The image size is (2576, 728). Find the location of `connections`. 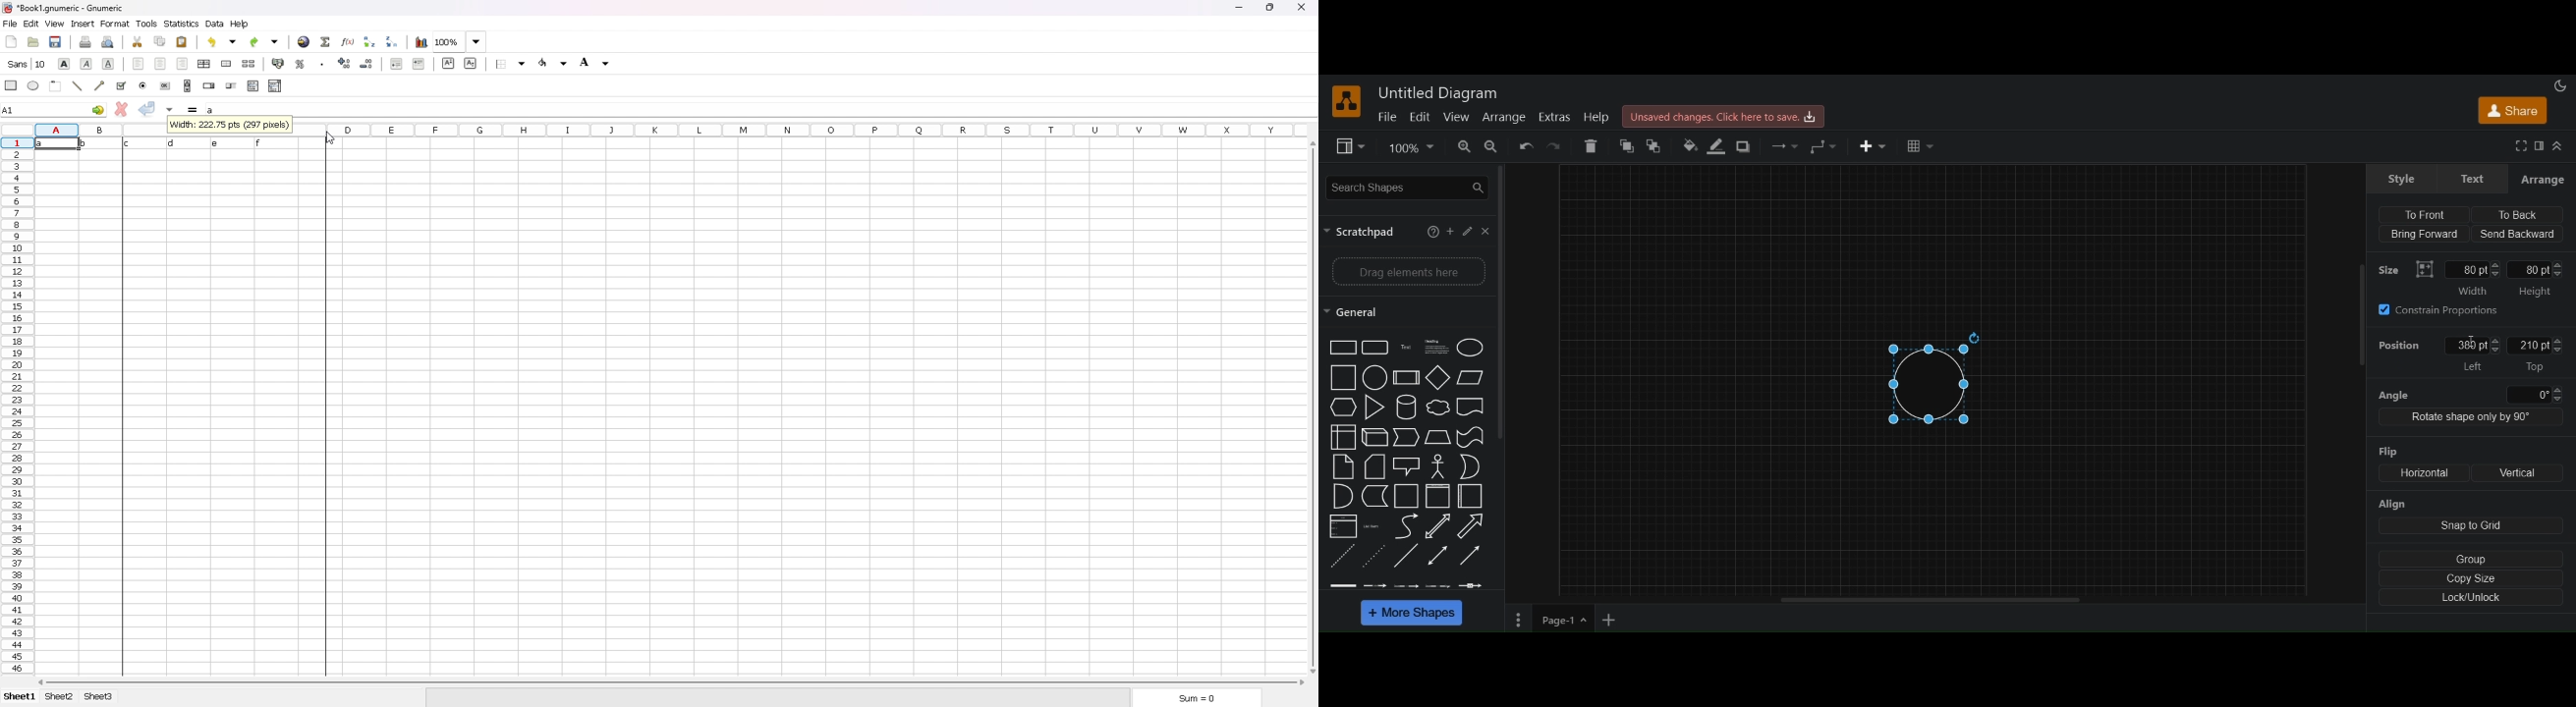

connections is located at coordinates (1783, 146).